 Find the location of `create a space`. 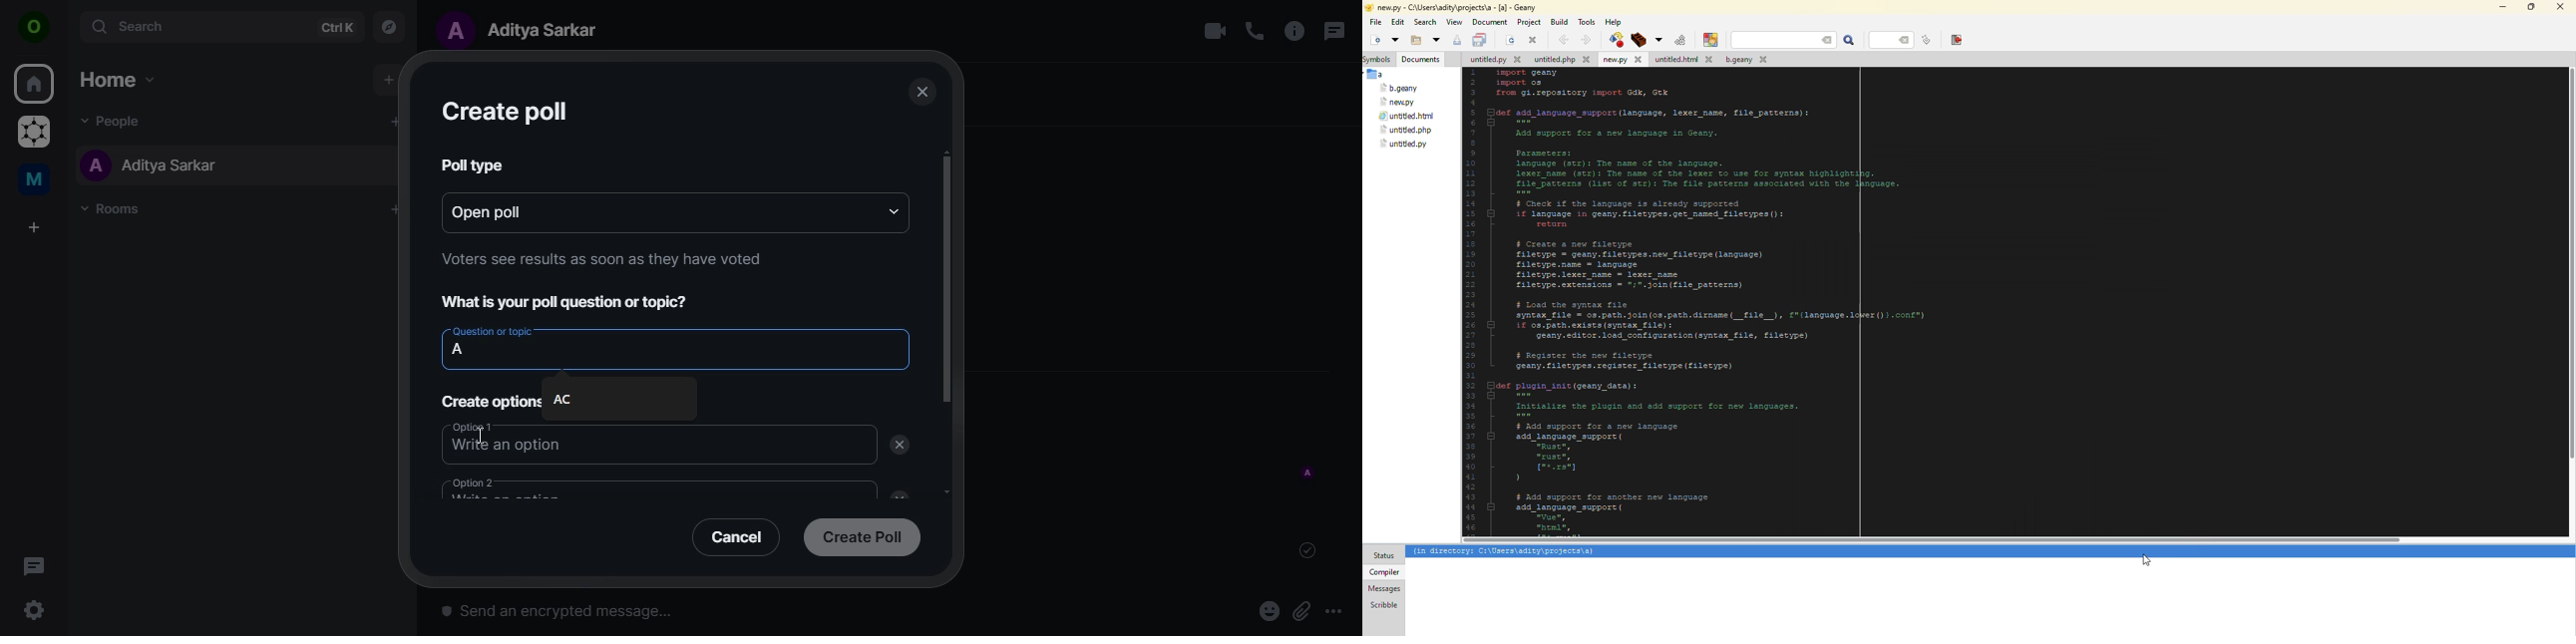

create a space is located at coordinates (37, 228).